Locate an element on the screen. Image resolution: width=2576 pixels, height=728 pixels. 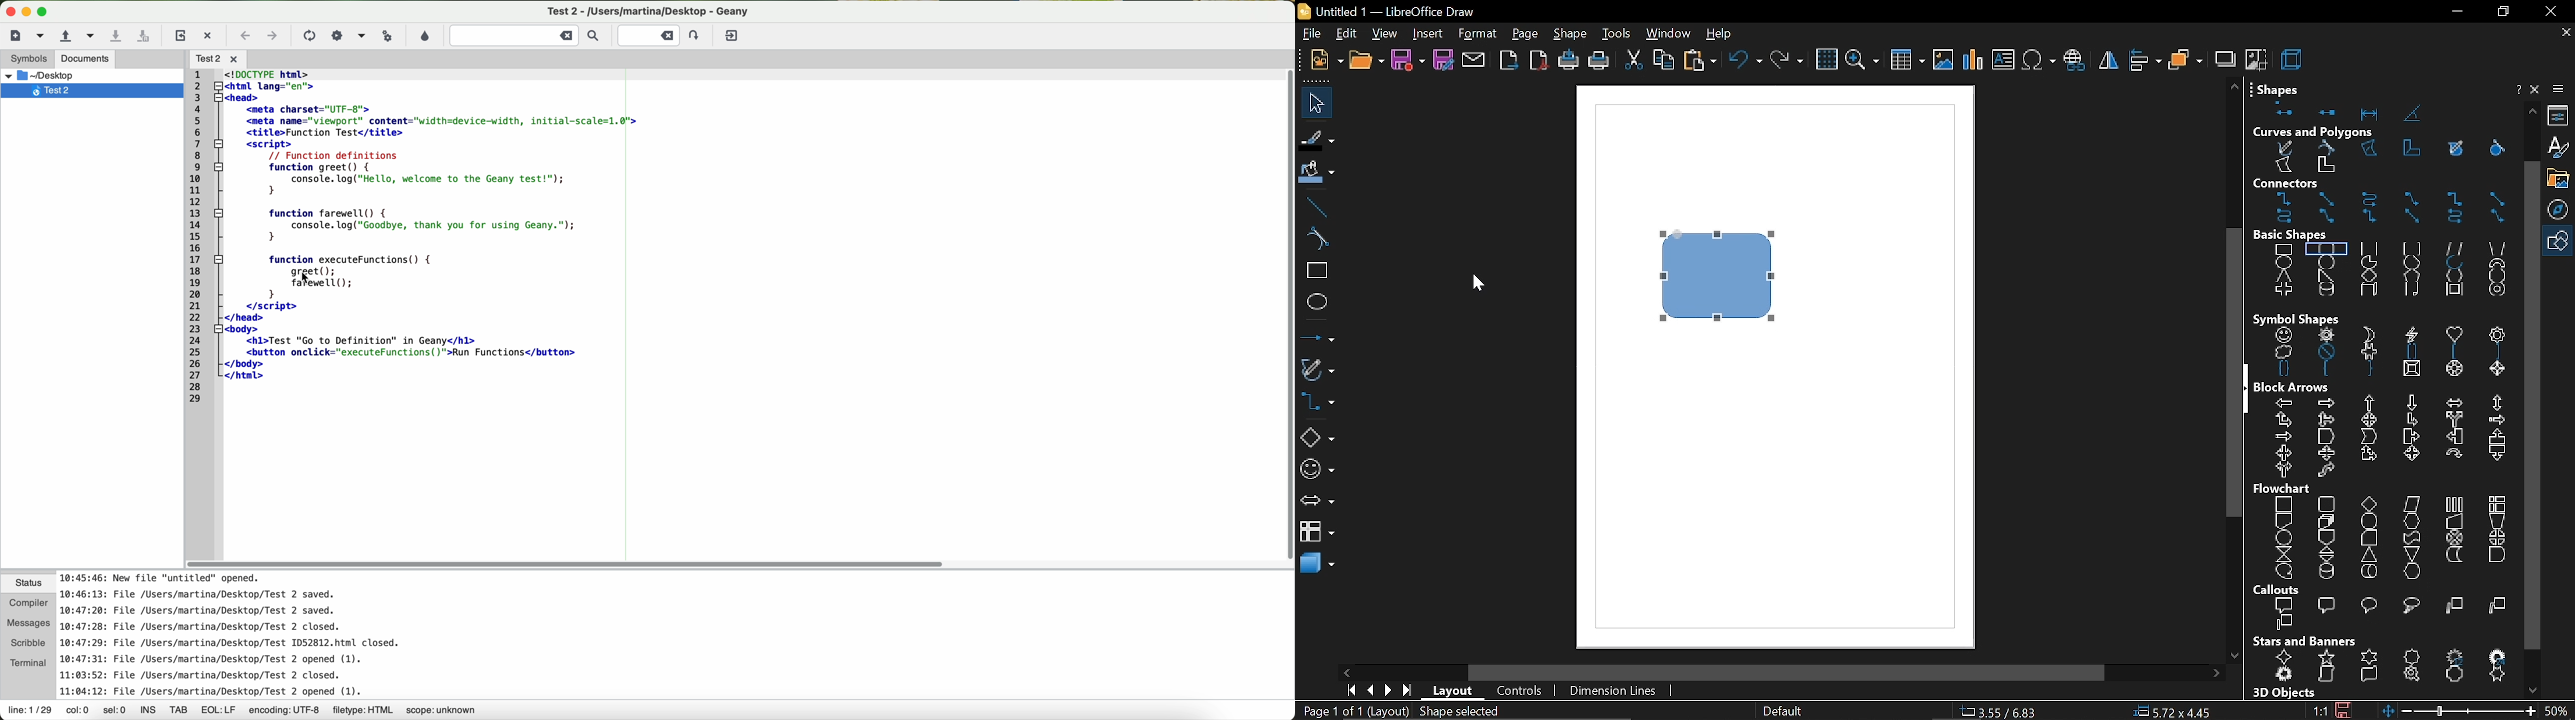
scroll up is located at coordinates (2234, 86).